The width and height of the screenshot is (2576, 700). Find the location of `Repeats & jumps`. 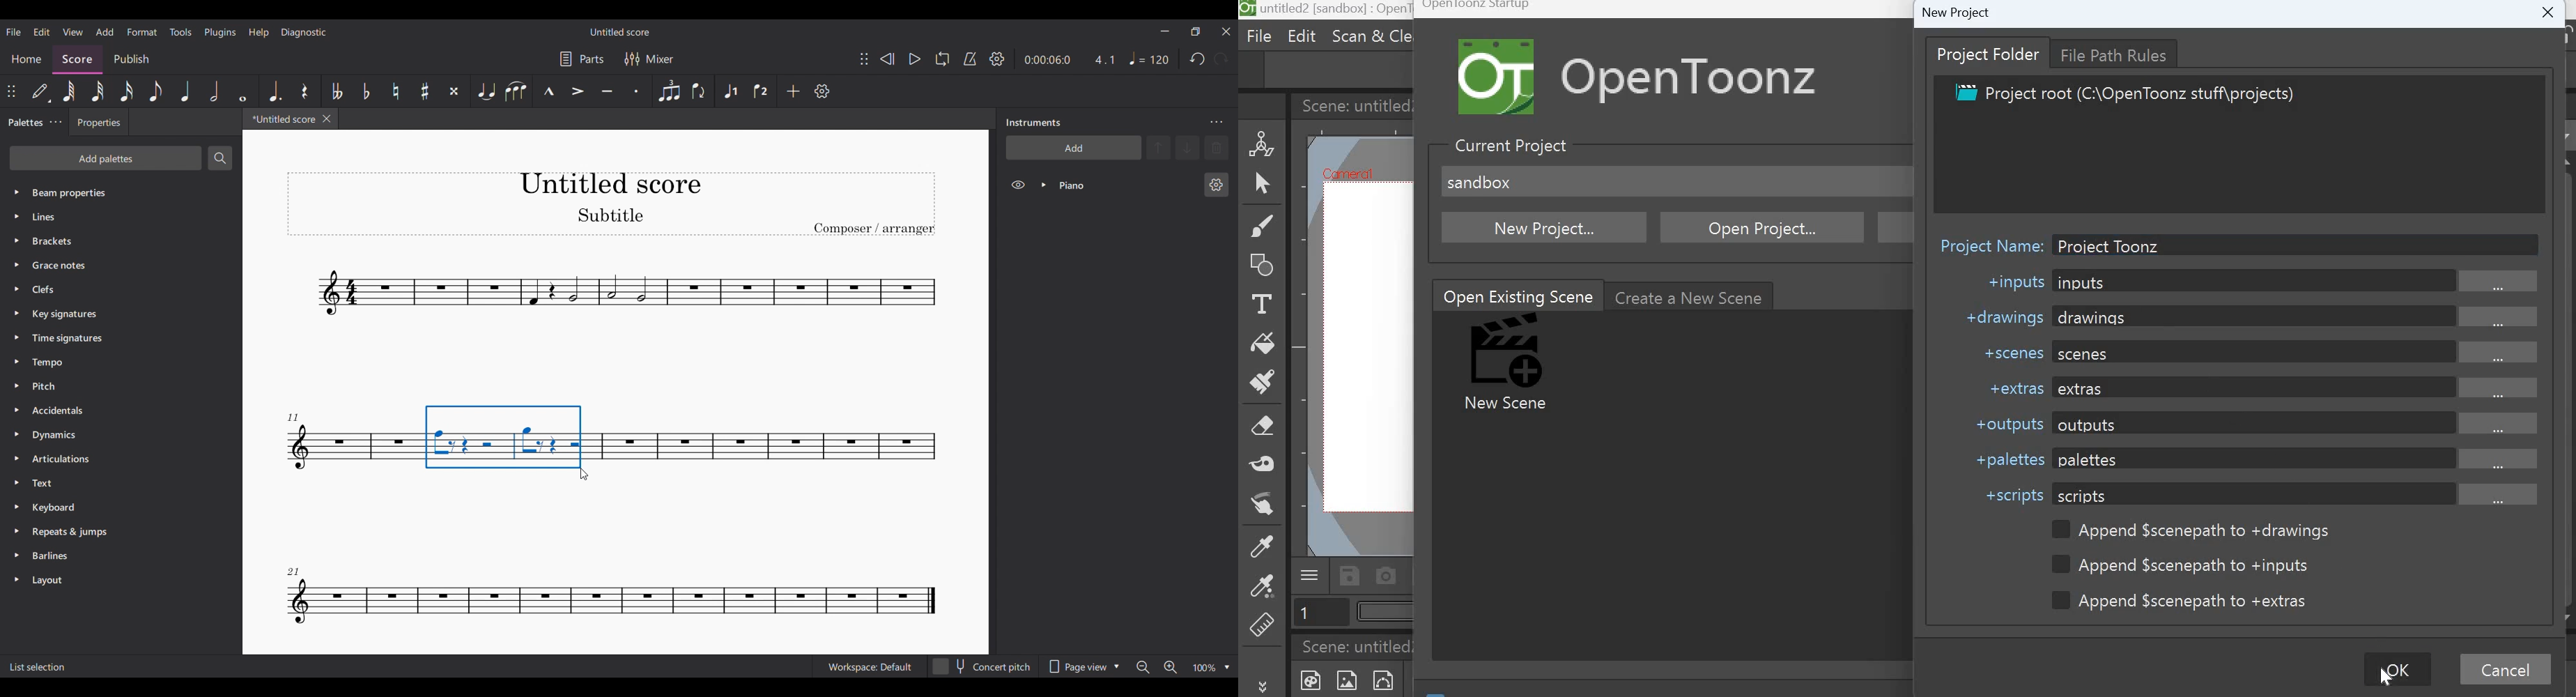

Repeats & jumps is located at coordinates (111, 531).